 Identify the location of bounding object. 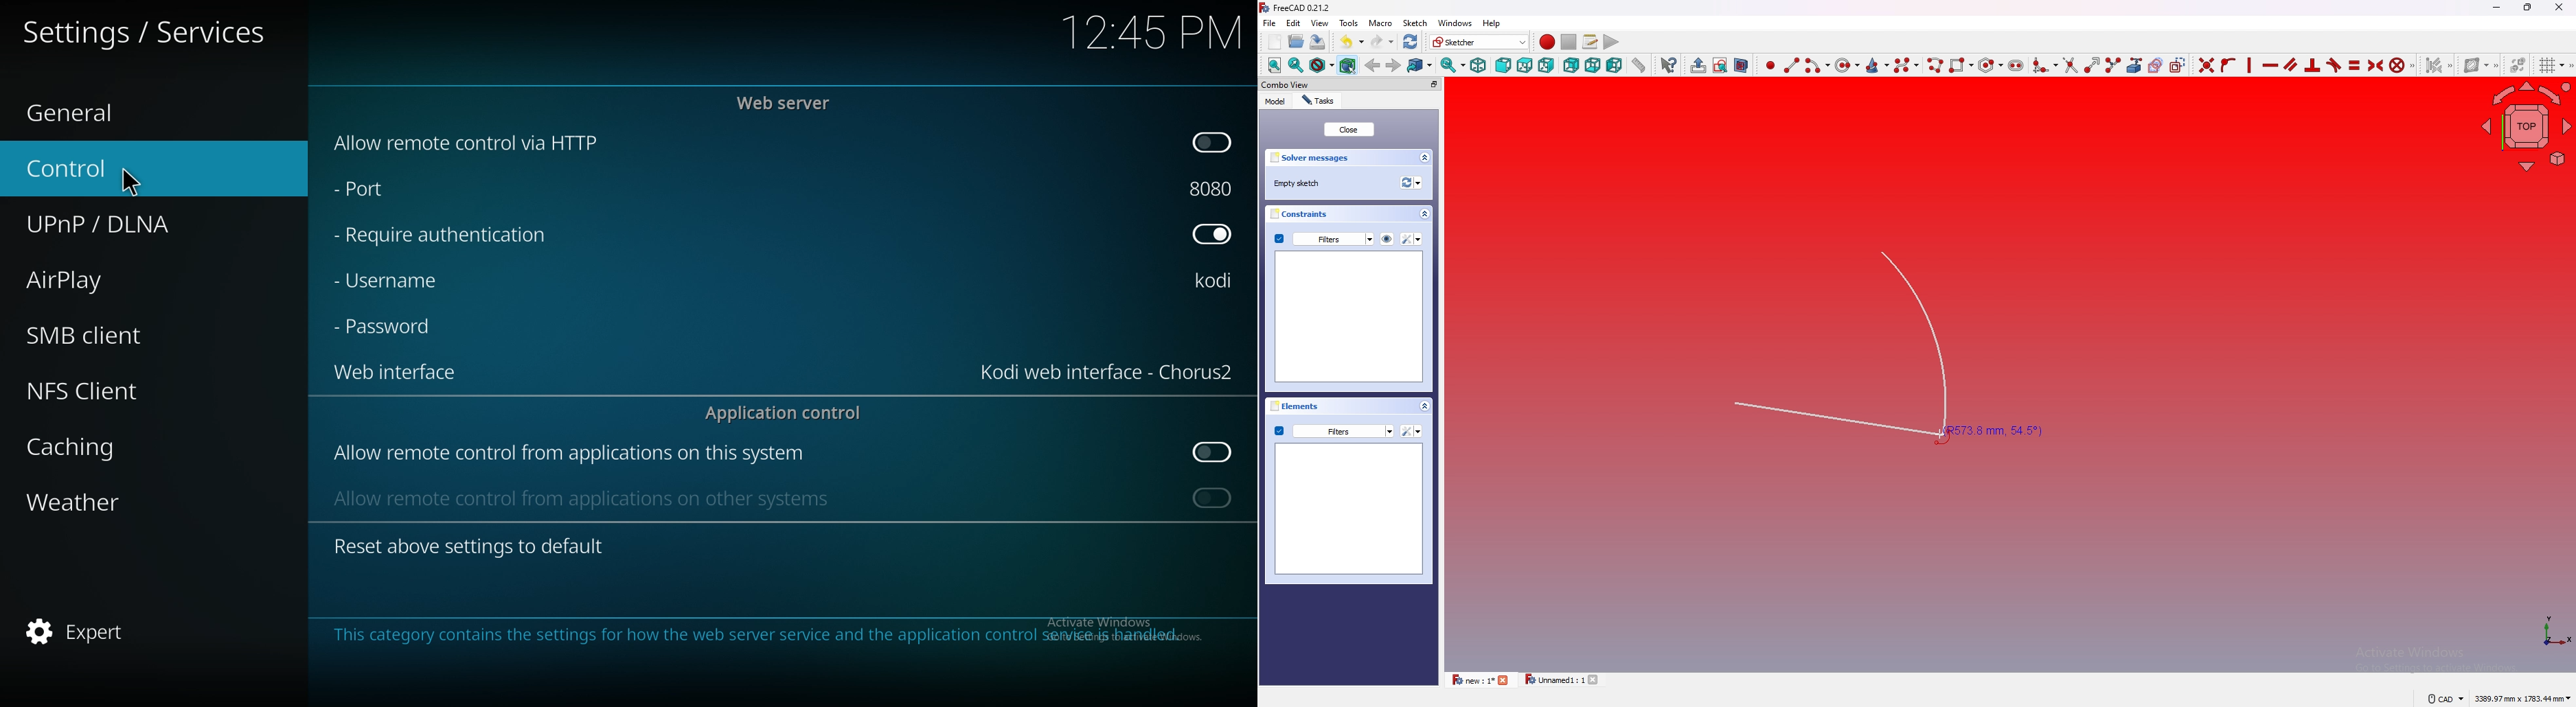
(1348, 64).